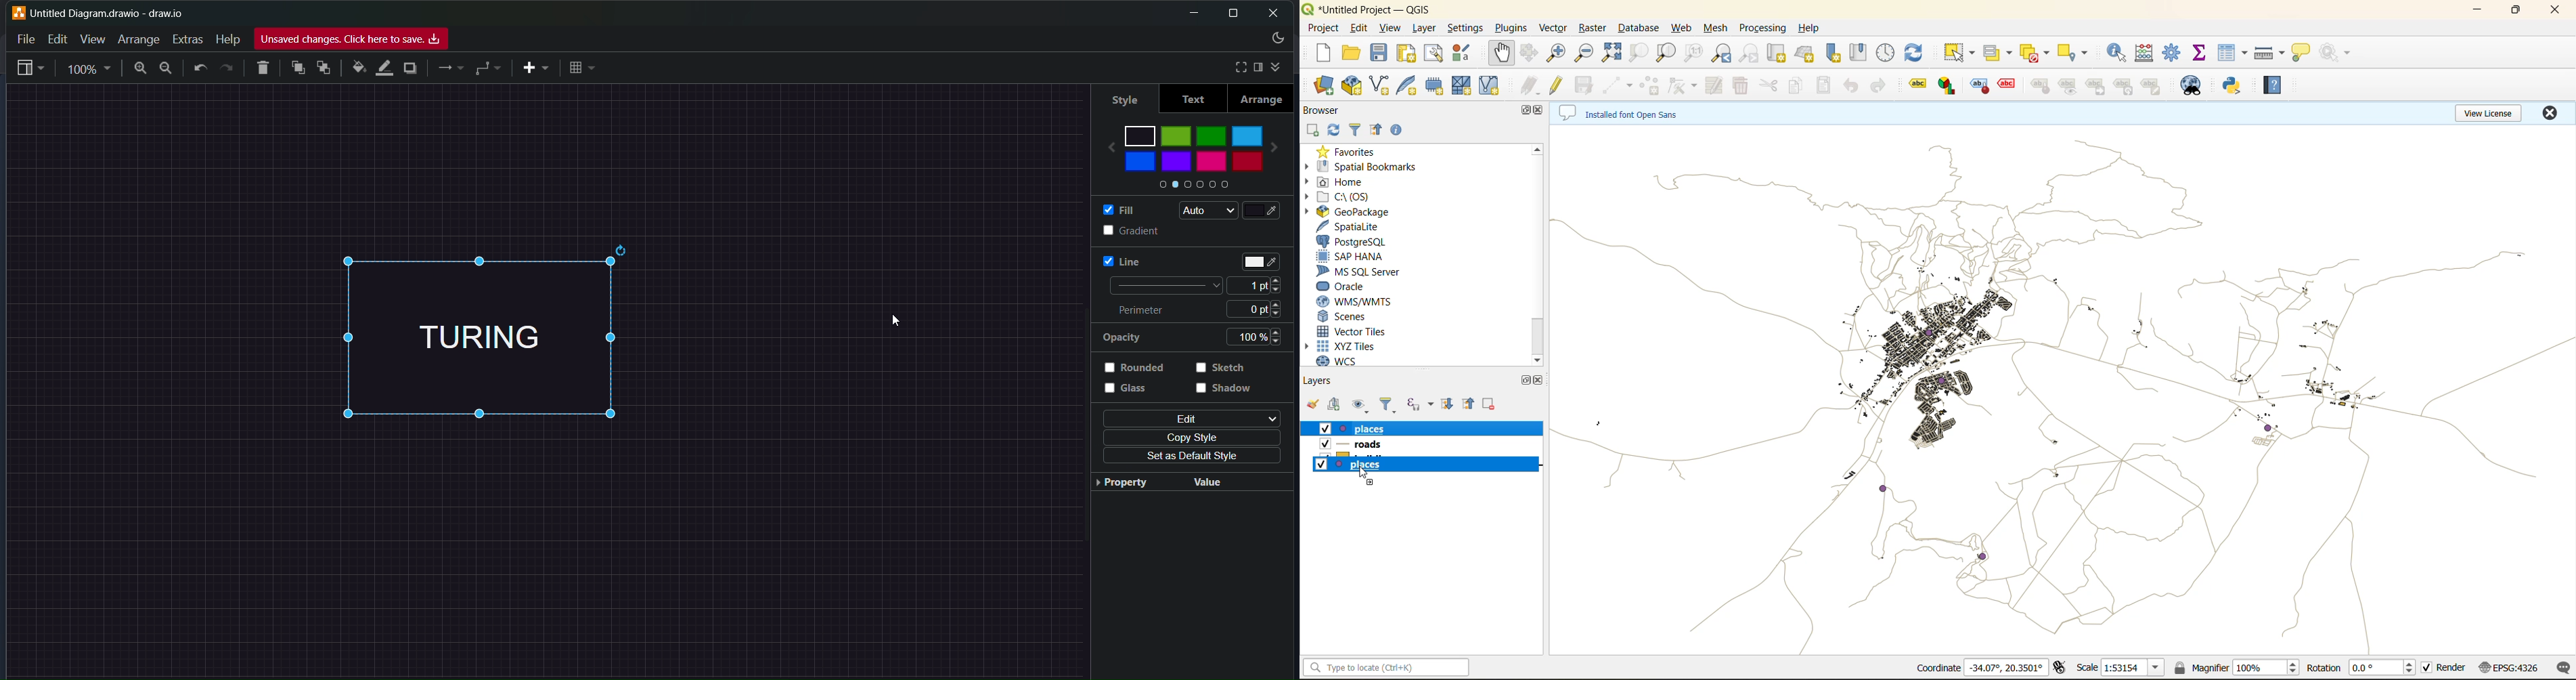 Image resolution: width=2576 pixels, height=700 pixels. I want to click on Edit, so click(54, 39).